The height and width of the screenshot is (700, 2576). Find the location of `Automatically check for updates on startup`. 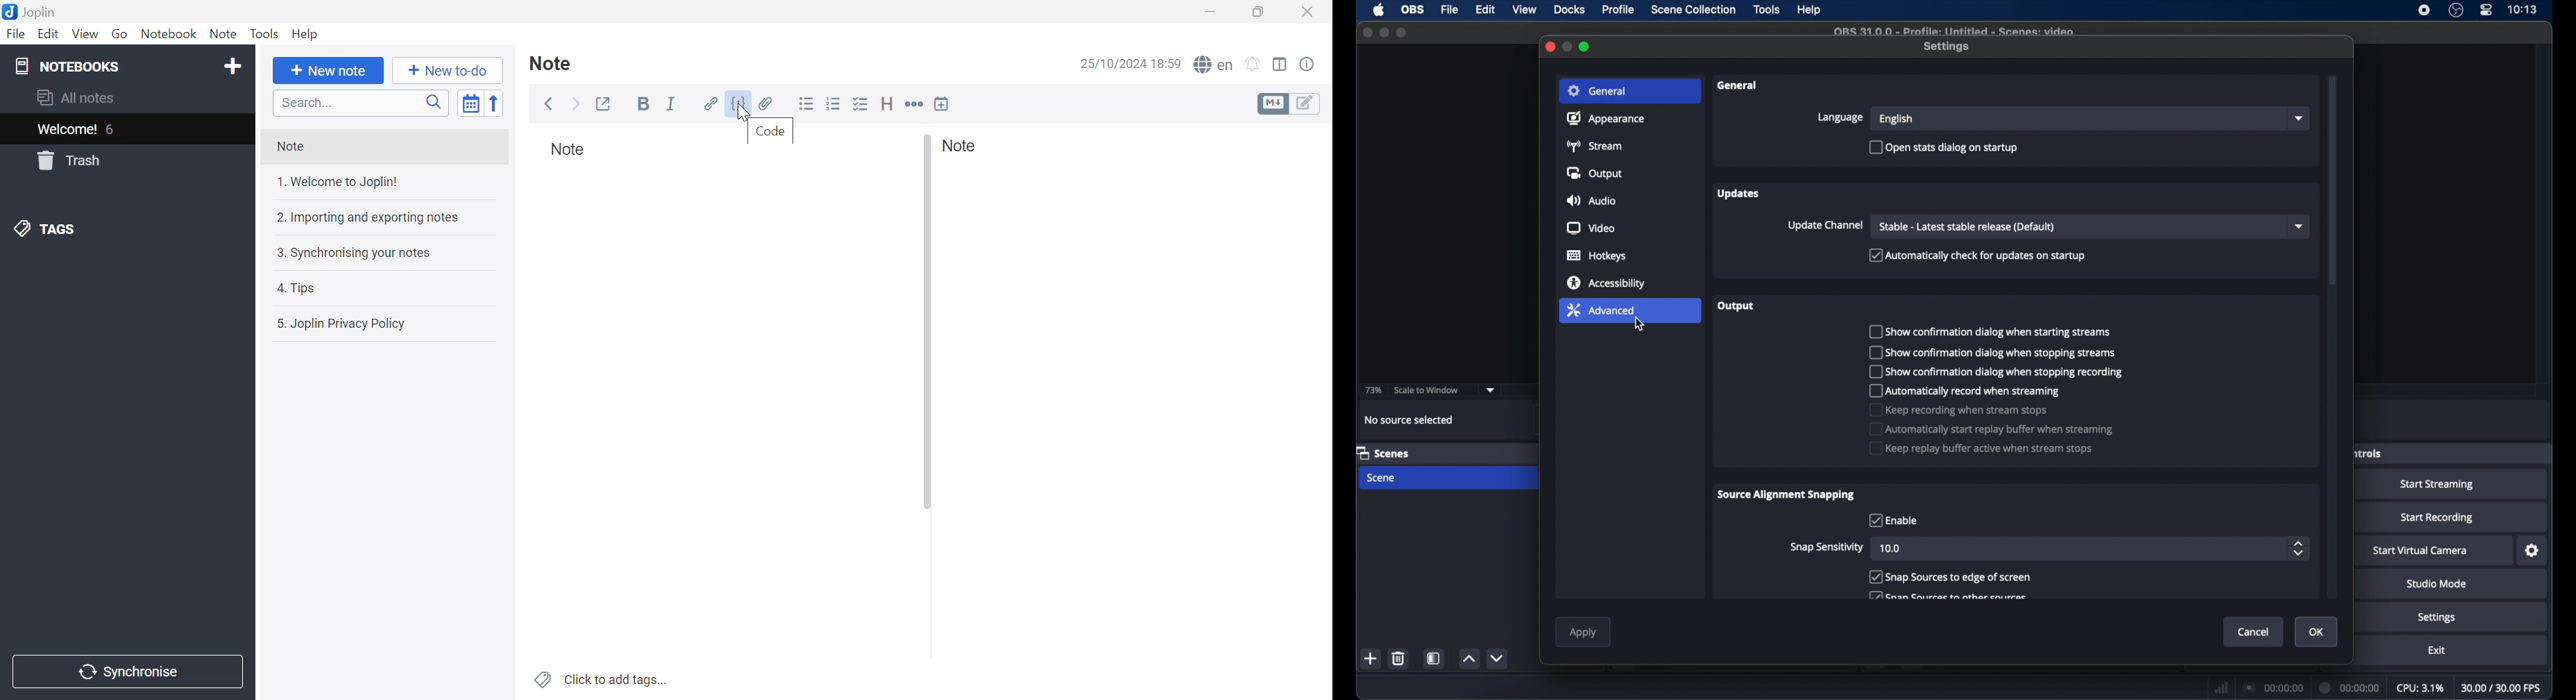

Automatically check for updates on startup is located at coordinates (1977, 256).